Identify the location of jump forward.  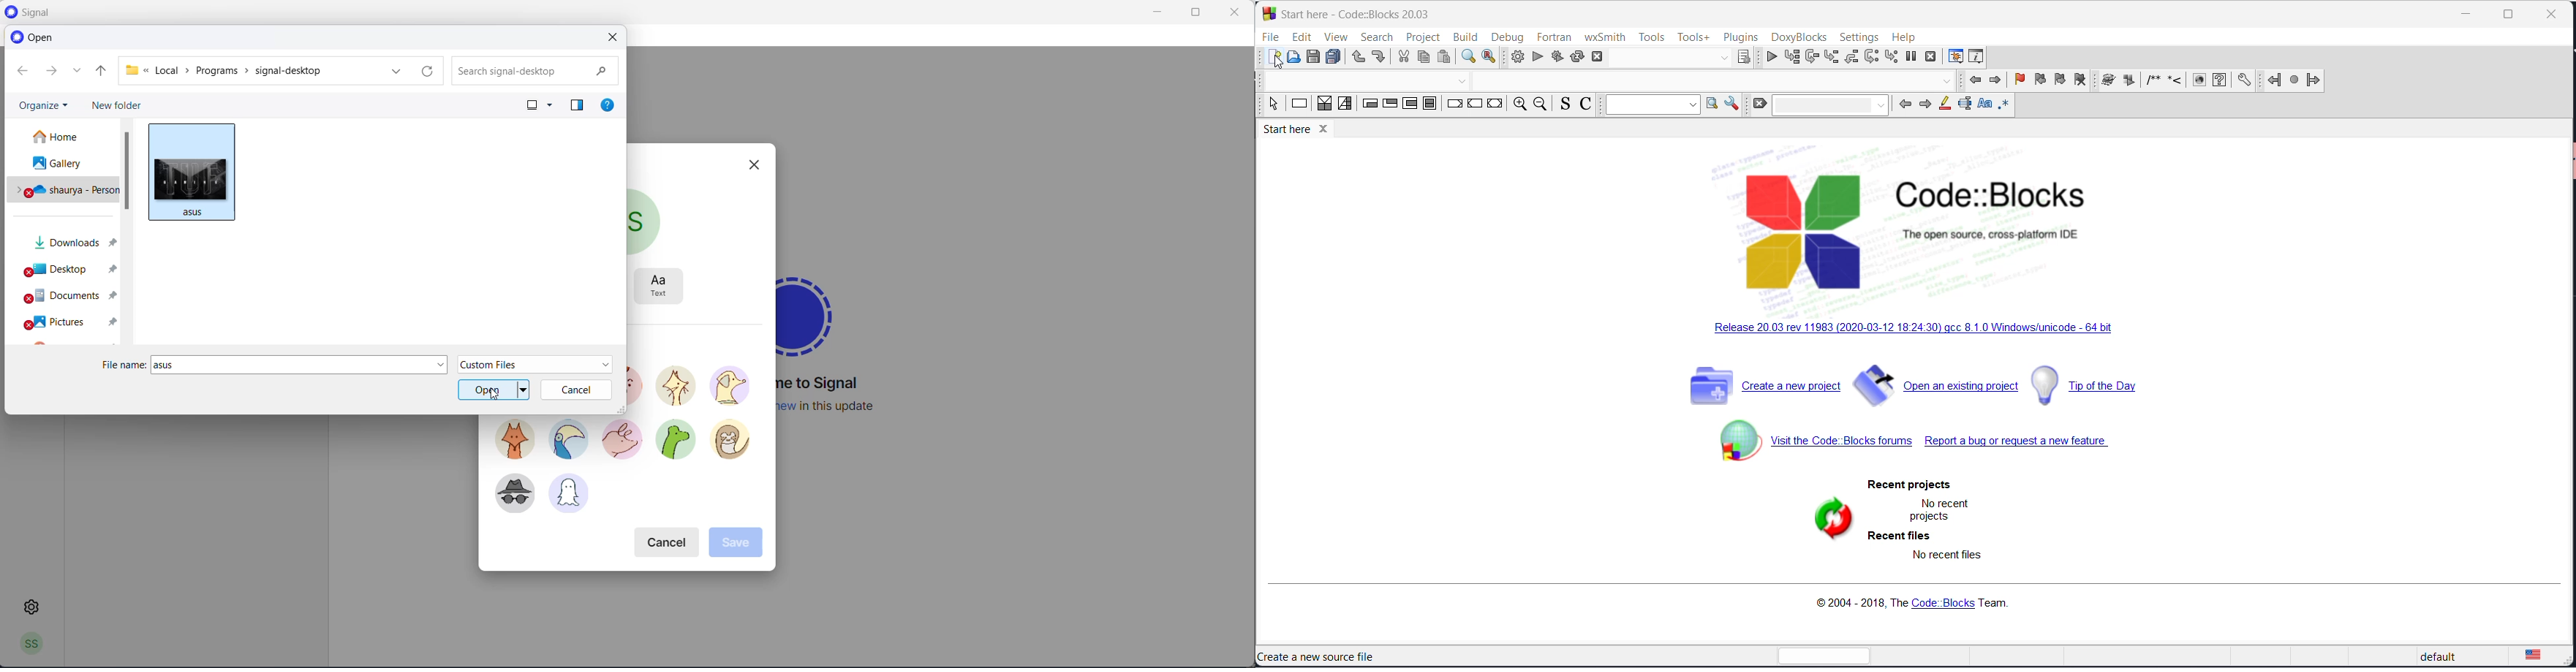
(2314, 83).